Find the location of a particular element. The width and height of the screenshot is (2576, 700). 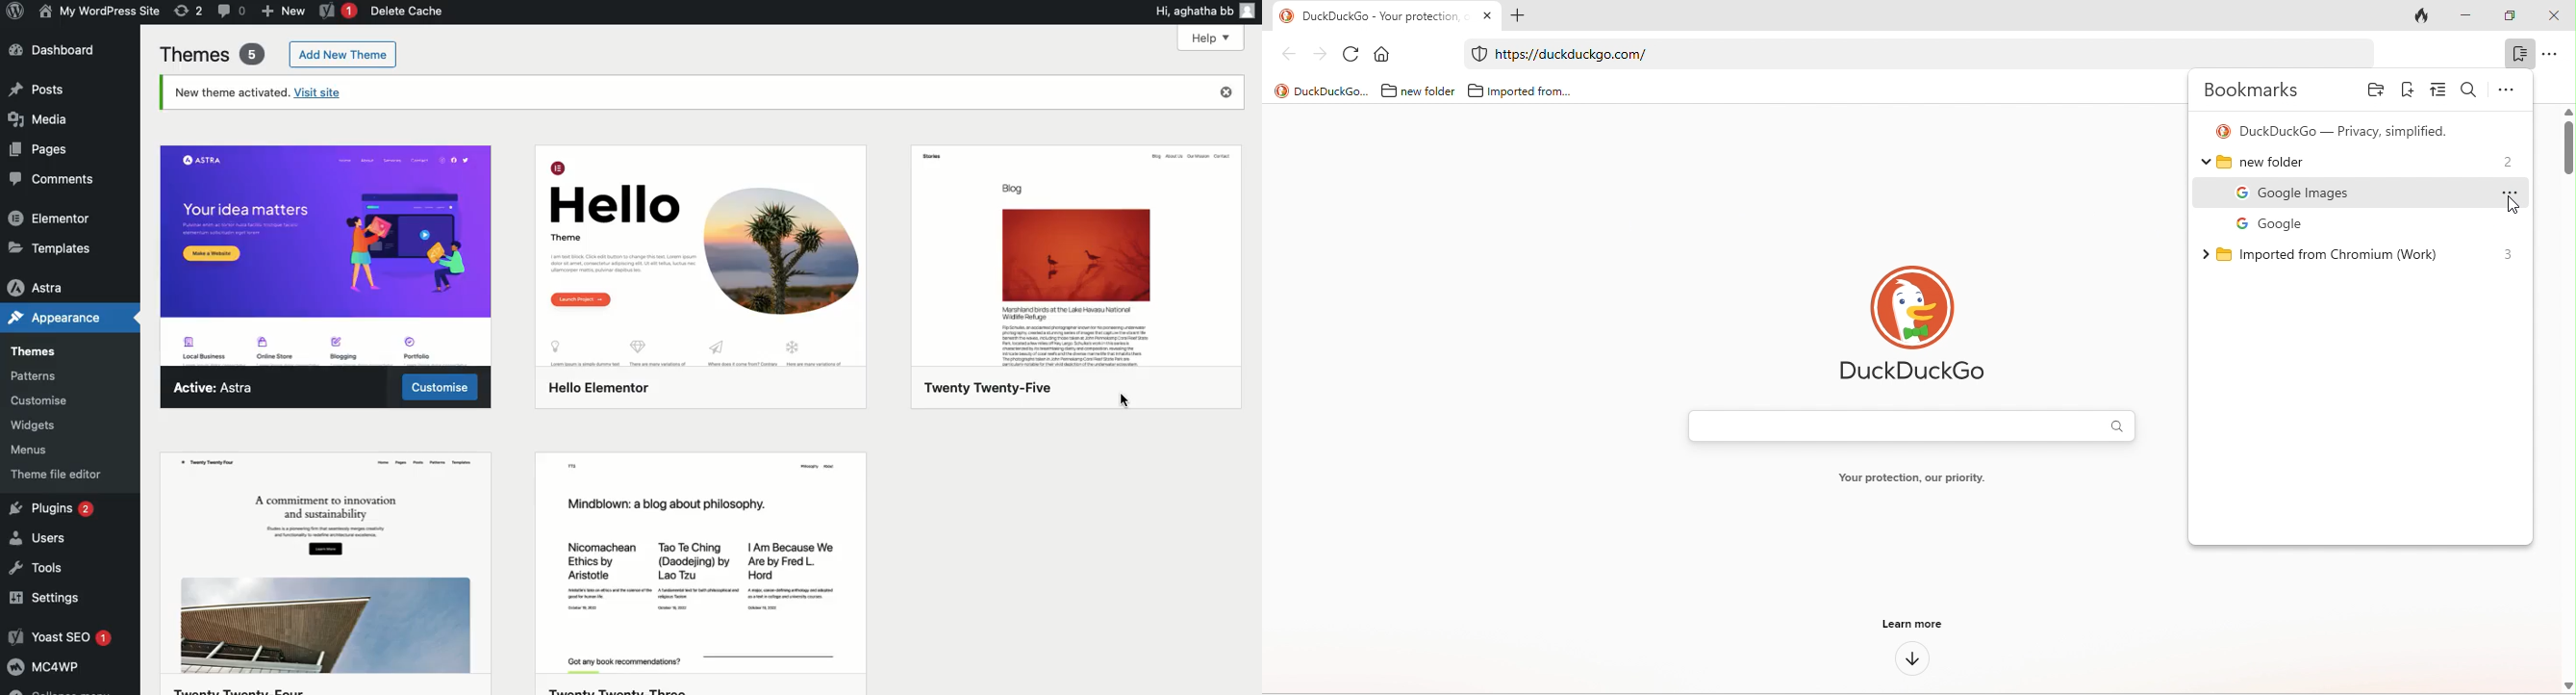

Comment is located at coordinates (232, 11).